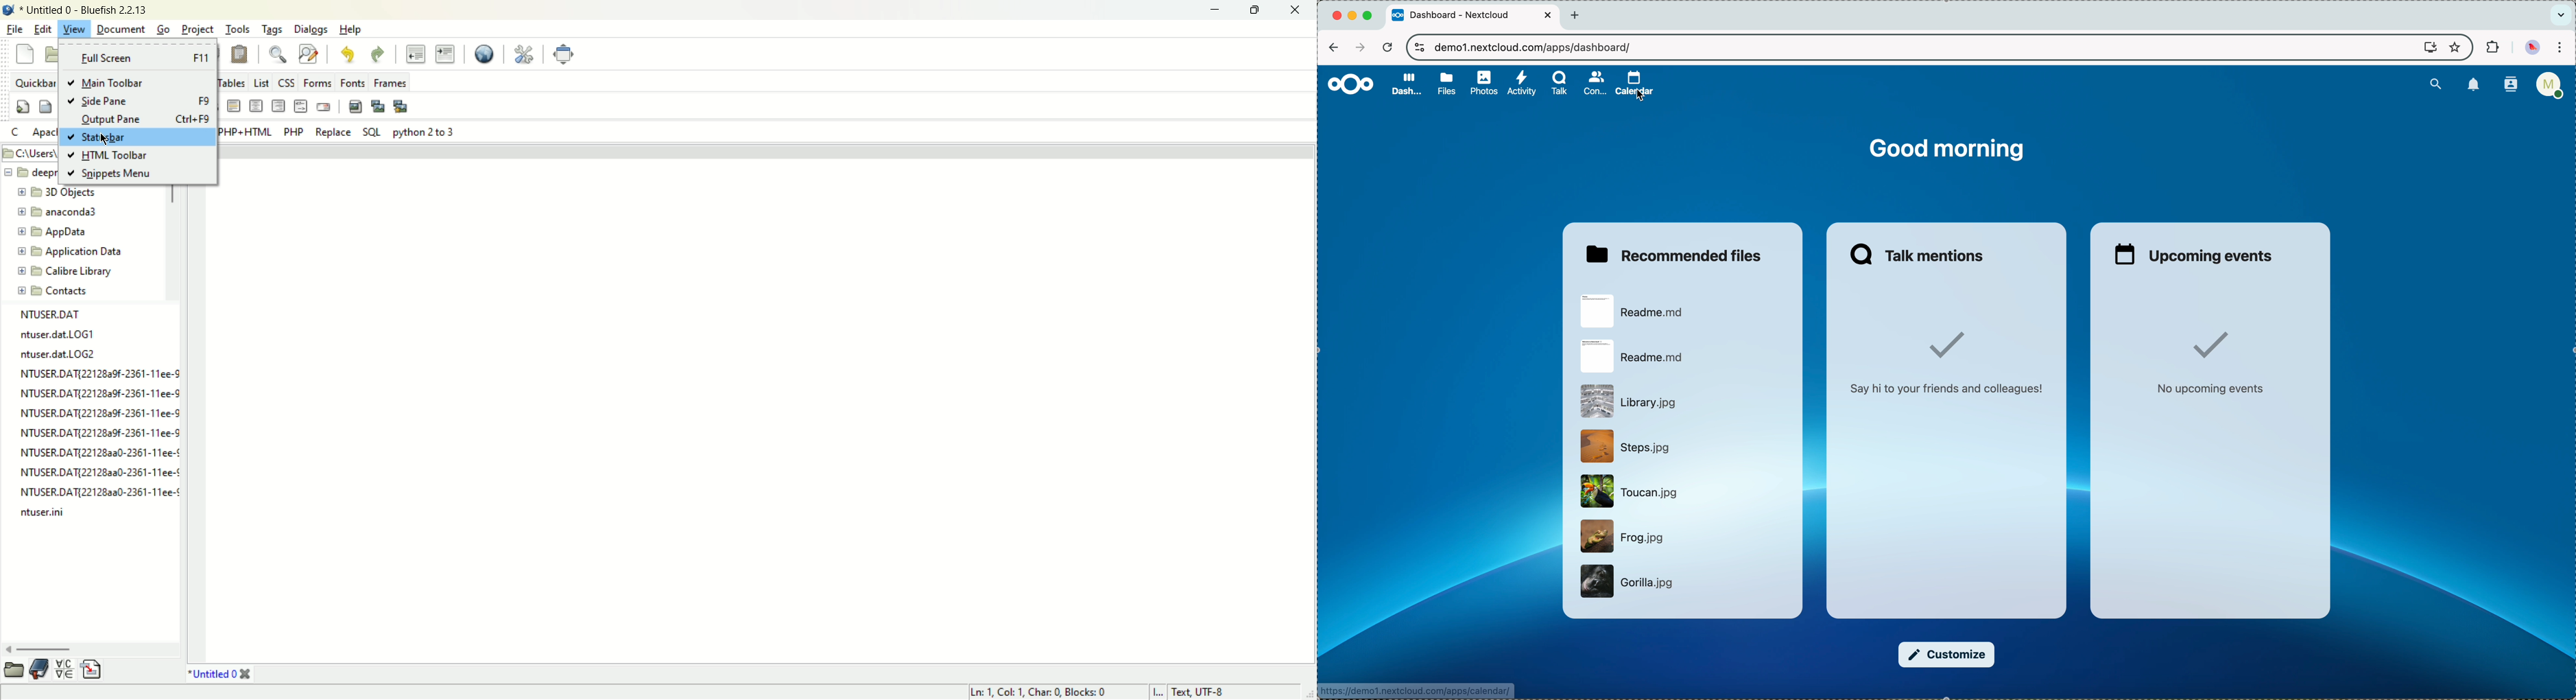 The height and width of the screenshot is (700, 2576). Describe the element at coordinates (1628, 446) in the screenshot. I see `file` at that location.